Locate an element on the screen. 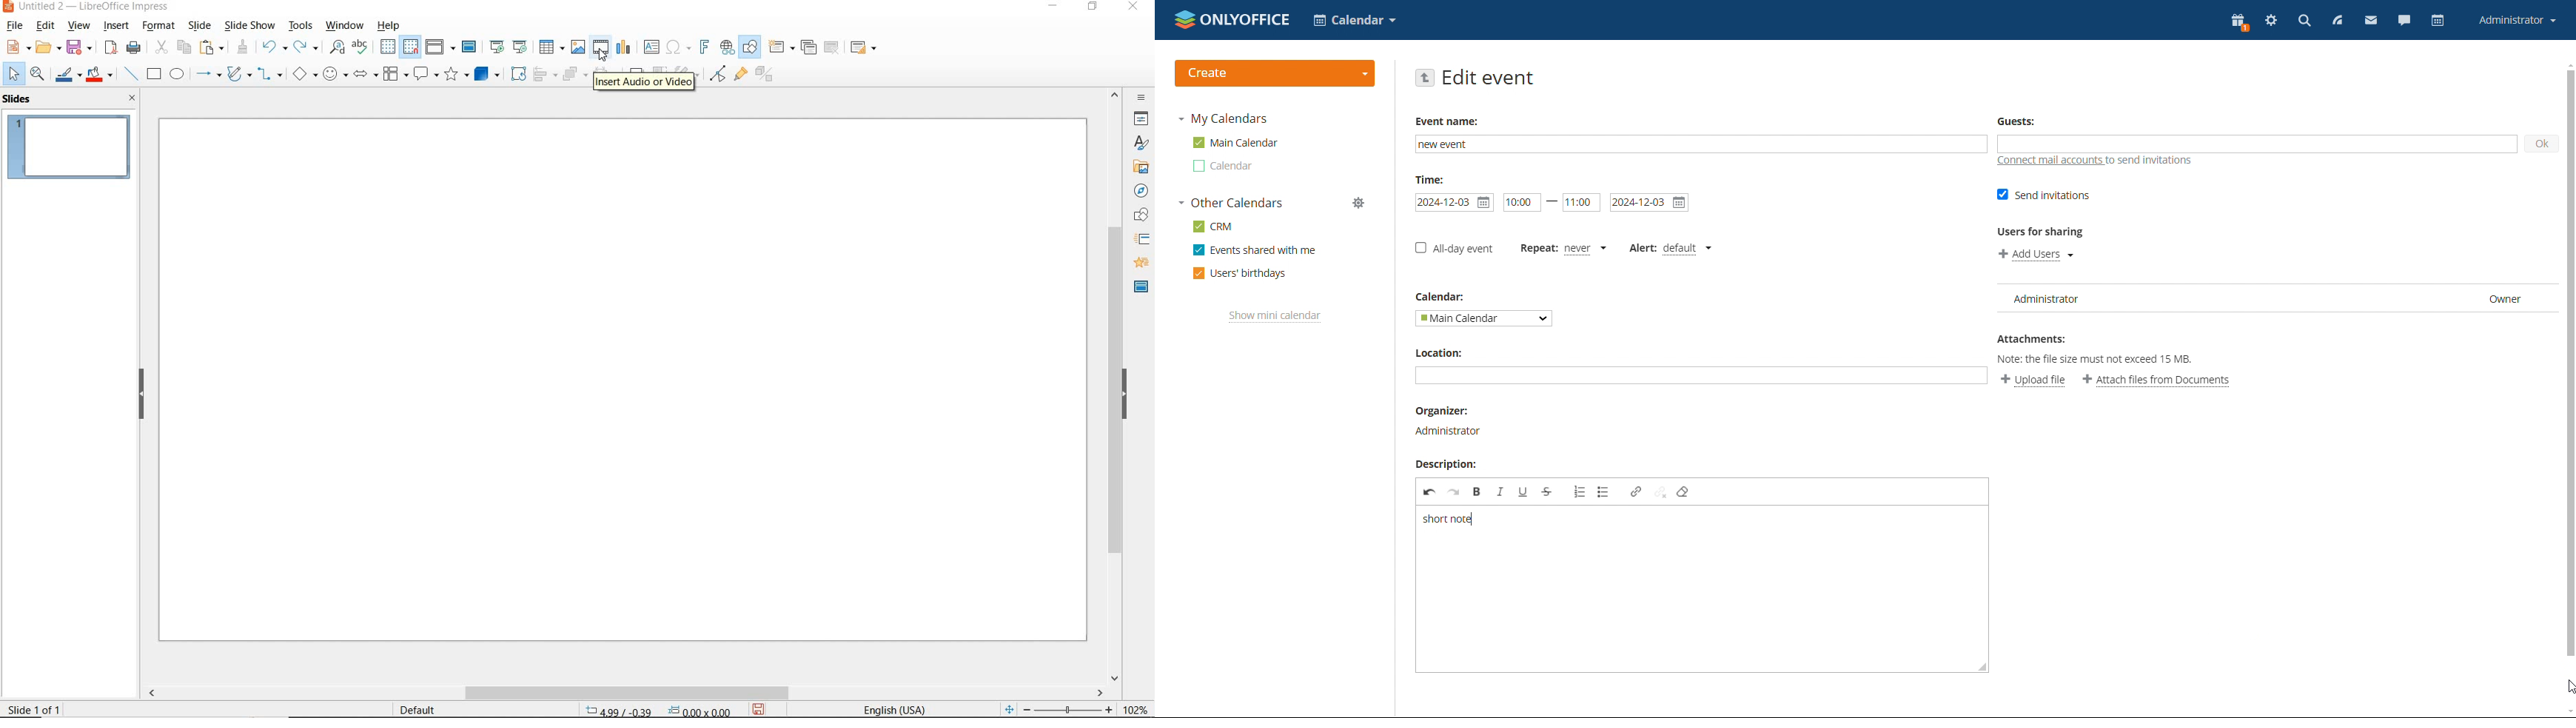  INSERT CHART is located at coordinates (625, 47).